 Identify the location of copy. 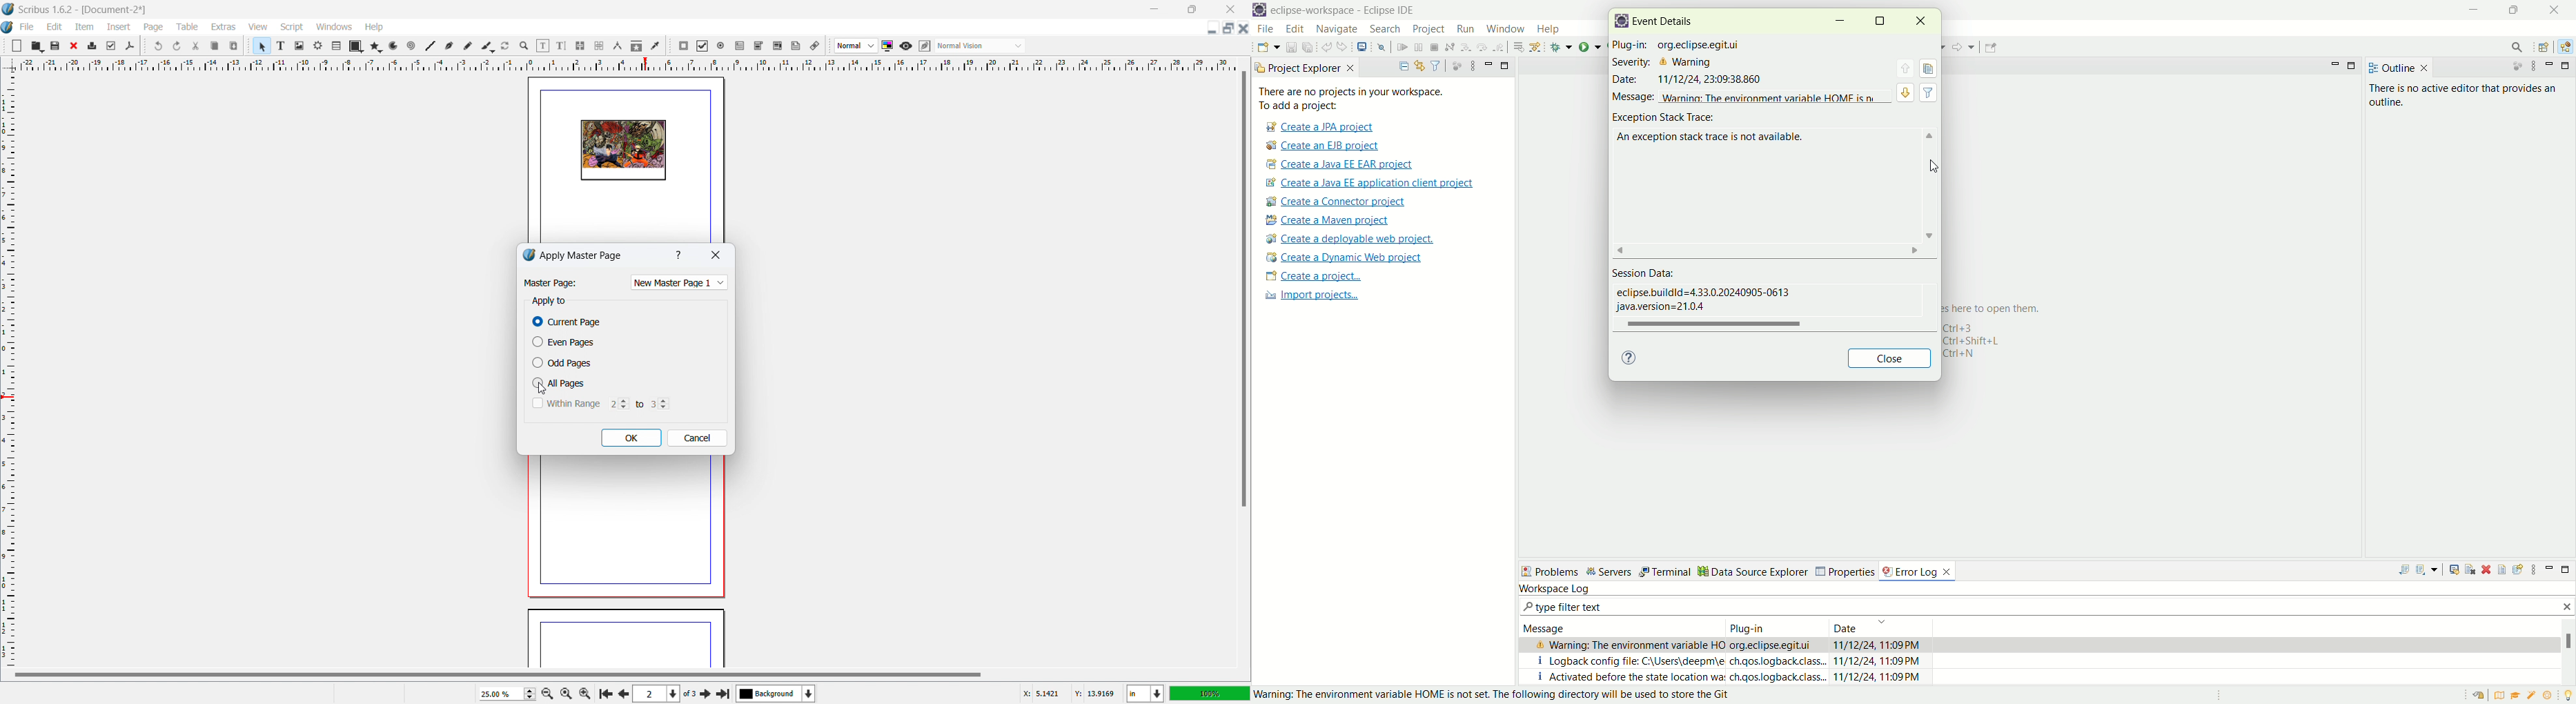
(216, 46).